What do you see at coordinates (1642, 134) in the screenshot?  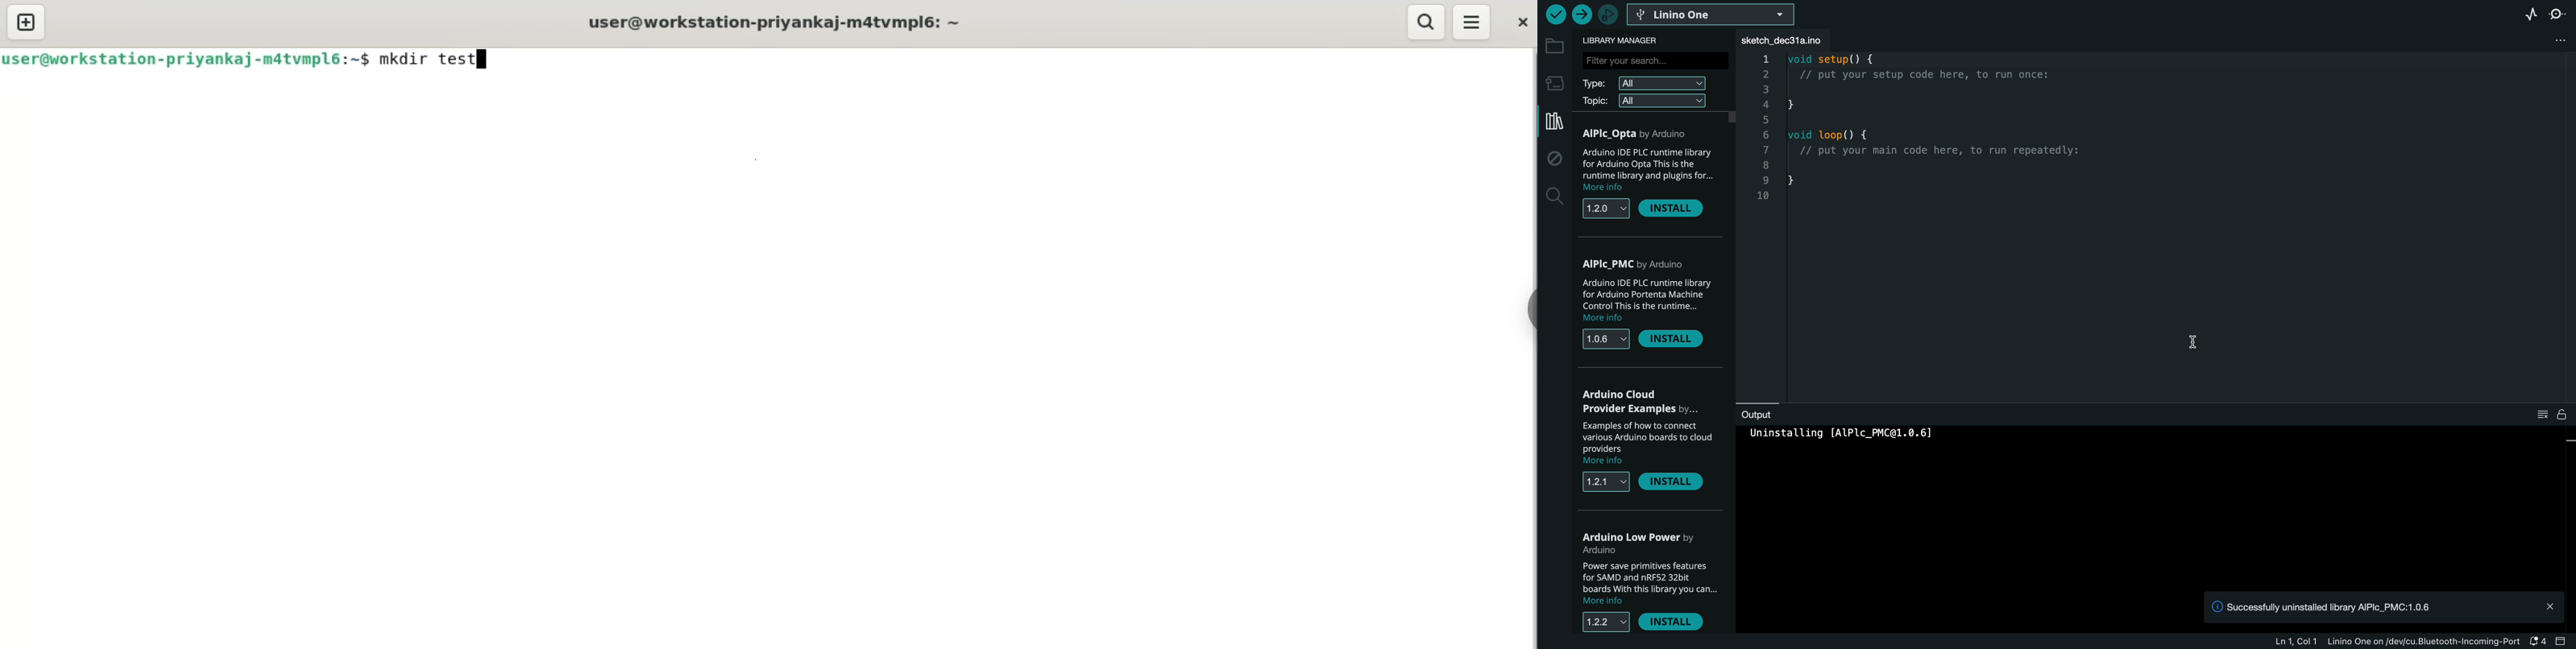 I see `AlPlc Opta` at bounding box center [1642, 134].